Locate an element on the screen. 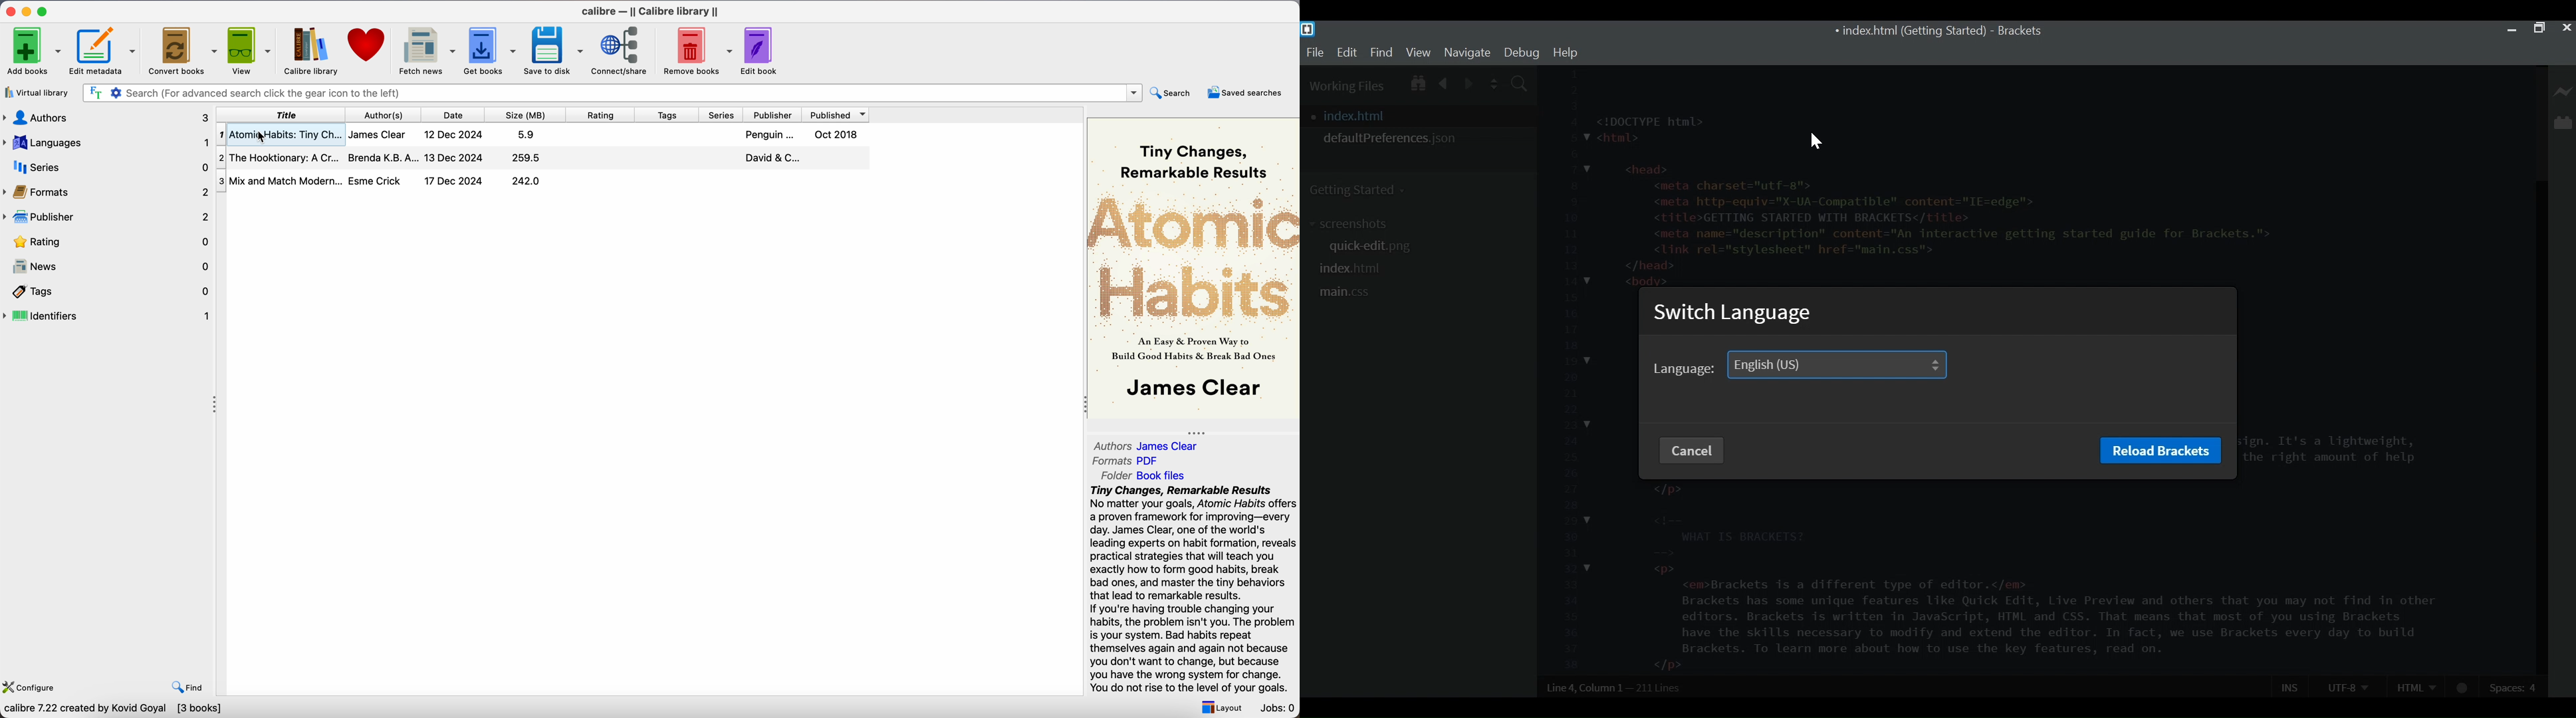 The width and height of the screenshot is (2576, 728). defaultPreferences.json is located at coordinates (1418, 138).